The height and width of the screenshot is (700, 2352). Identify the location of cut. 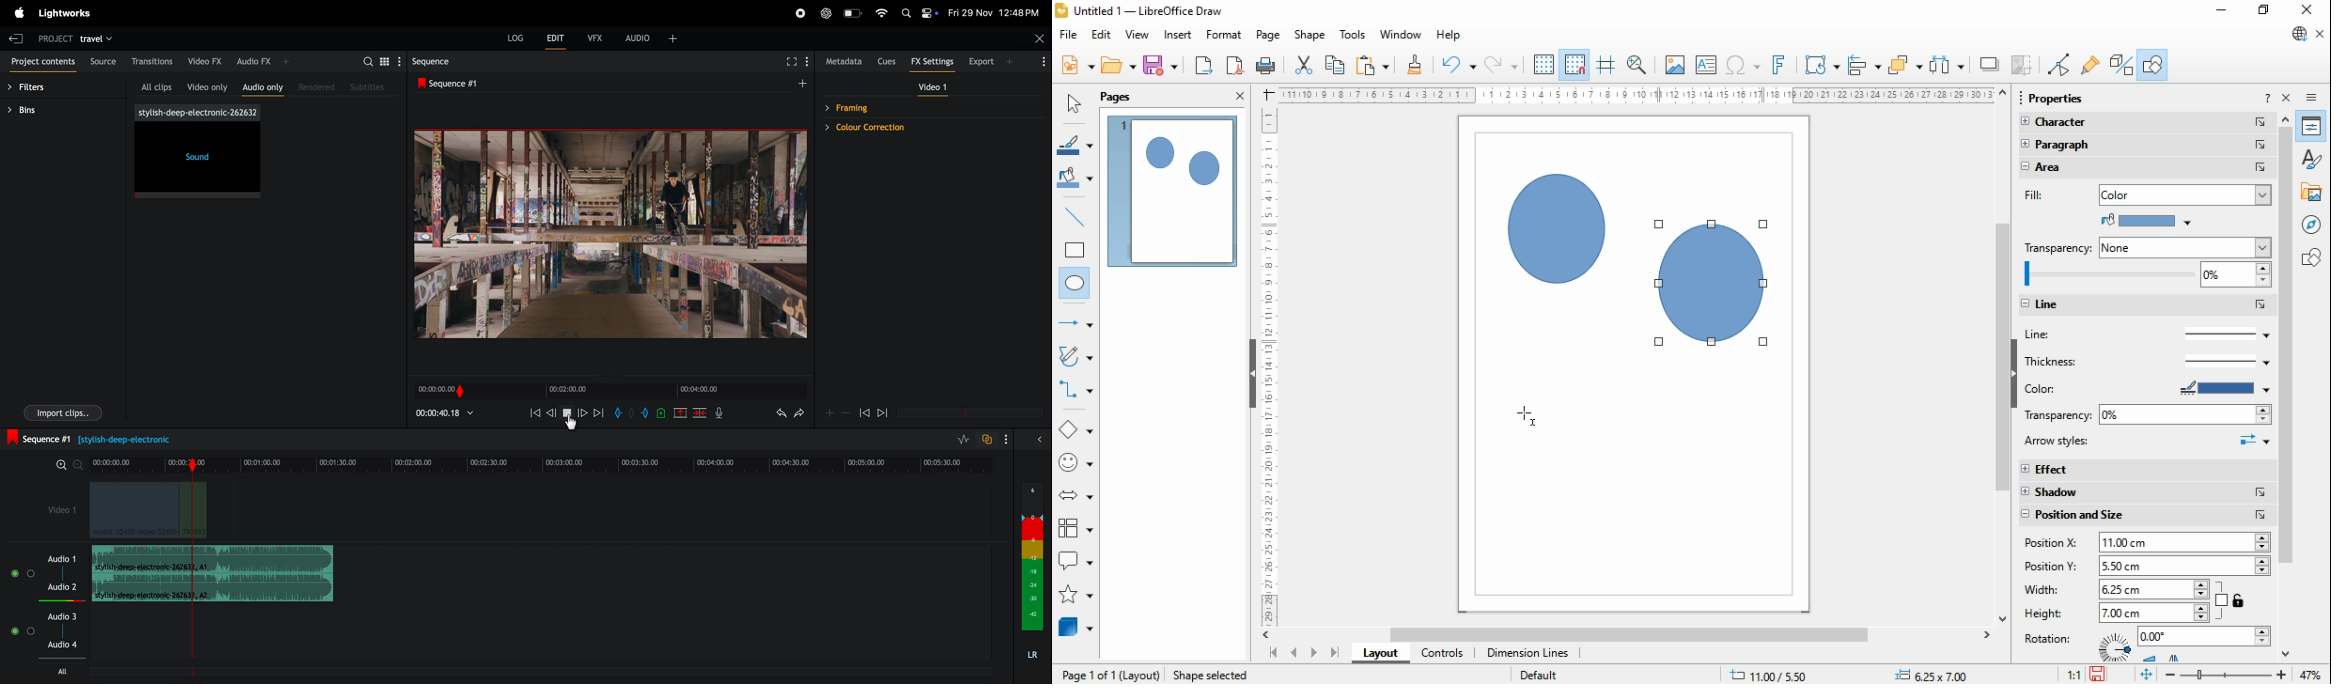
(1303, 64).